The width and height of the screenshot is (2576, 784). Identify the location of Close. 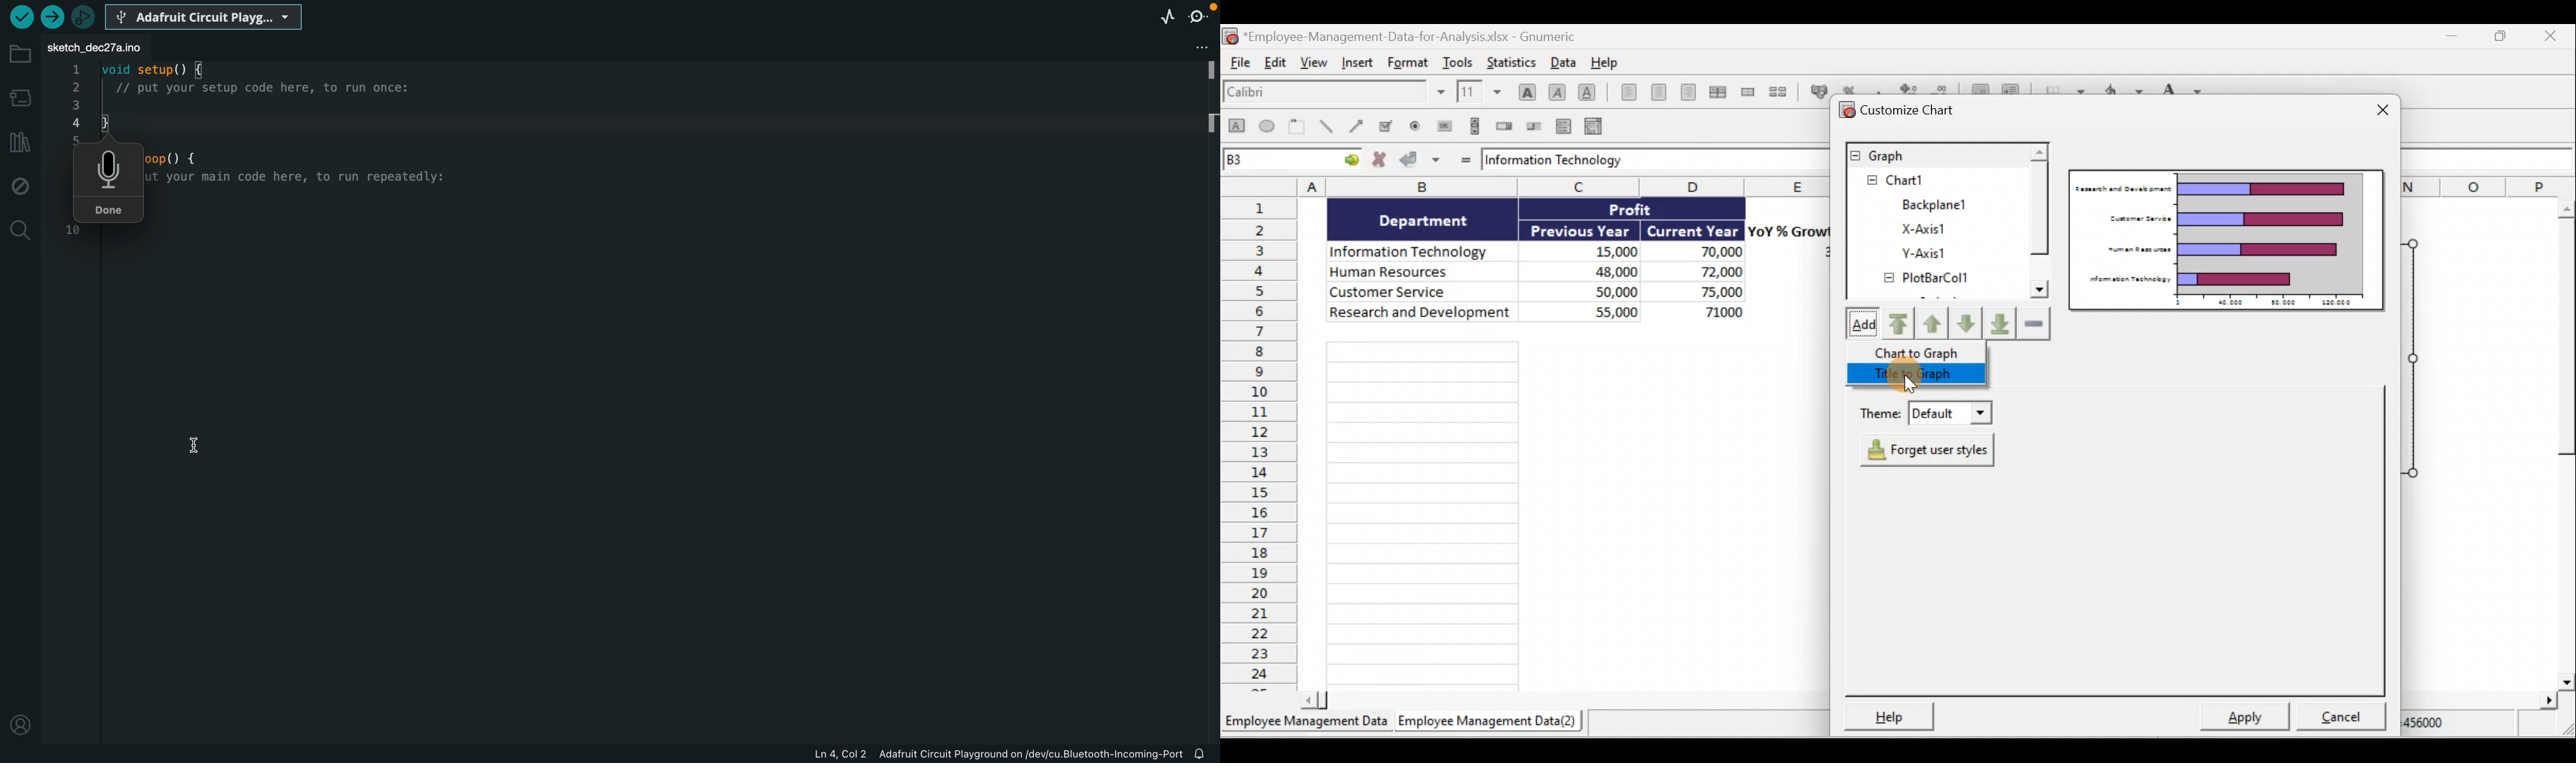
(2374, 107).